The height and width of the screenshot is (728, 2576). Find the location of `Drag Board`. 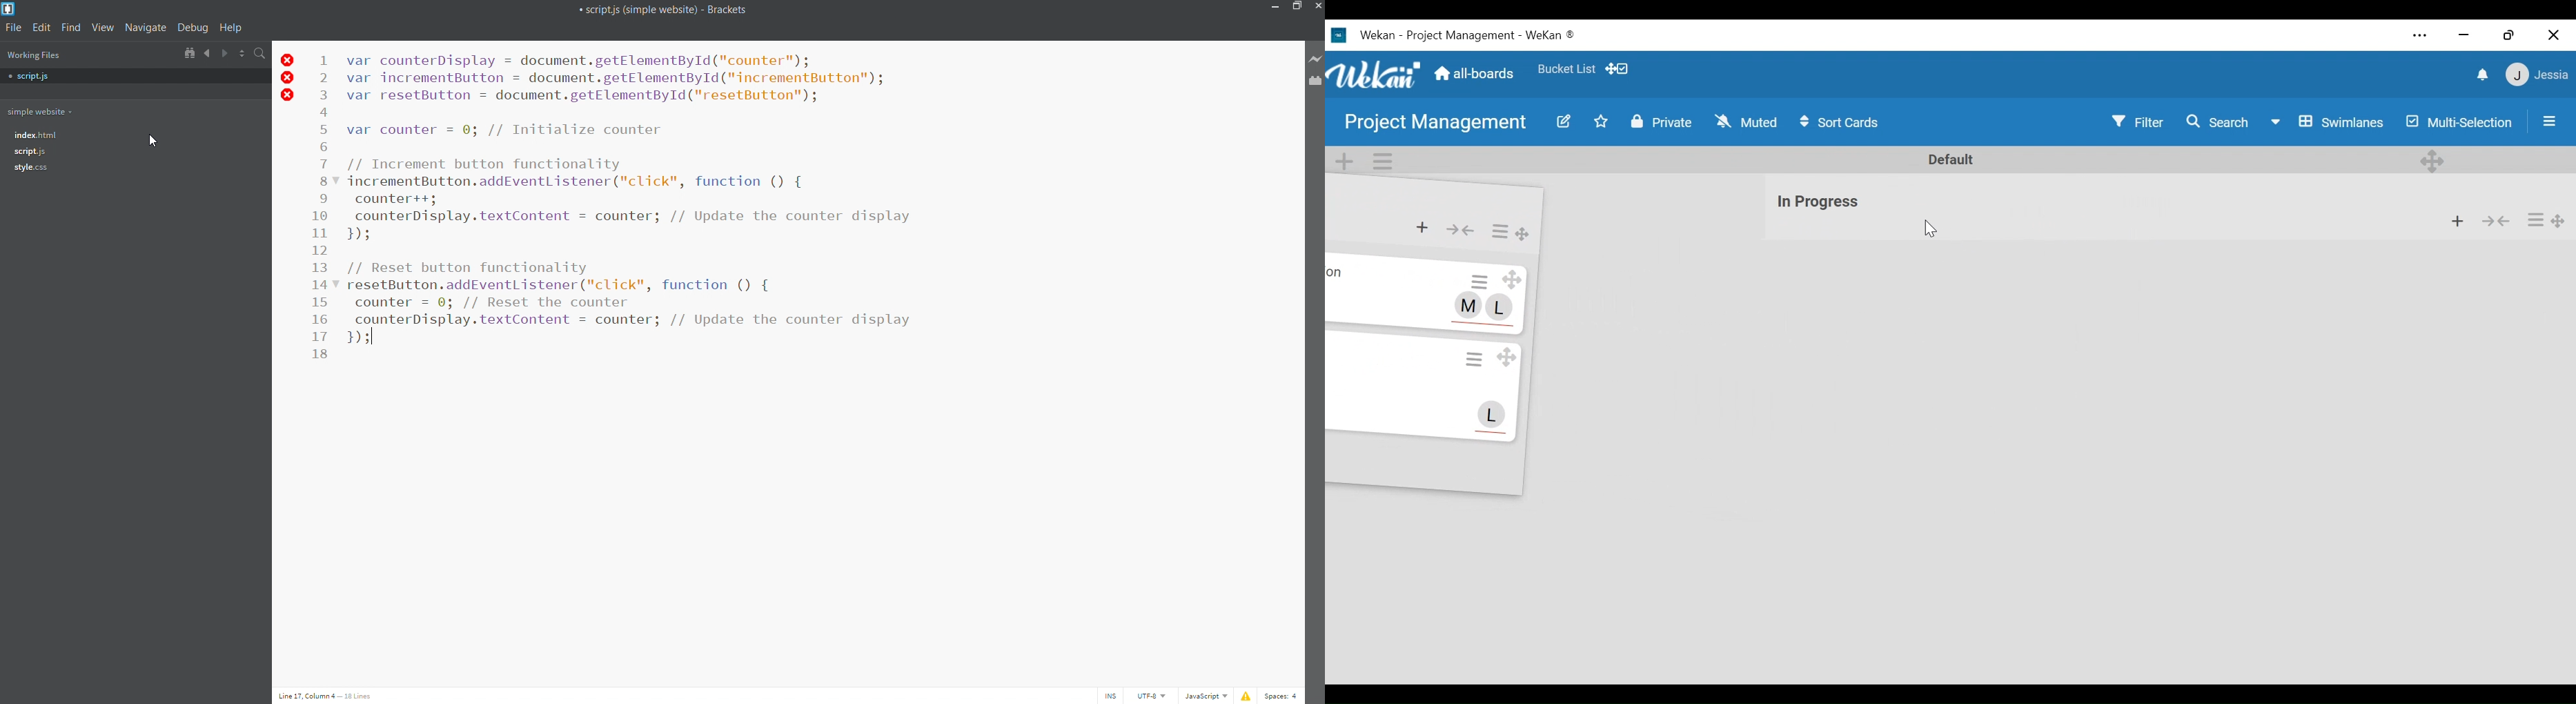

Drag Board is located at coordinates (2560, 220).